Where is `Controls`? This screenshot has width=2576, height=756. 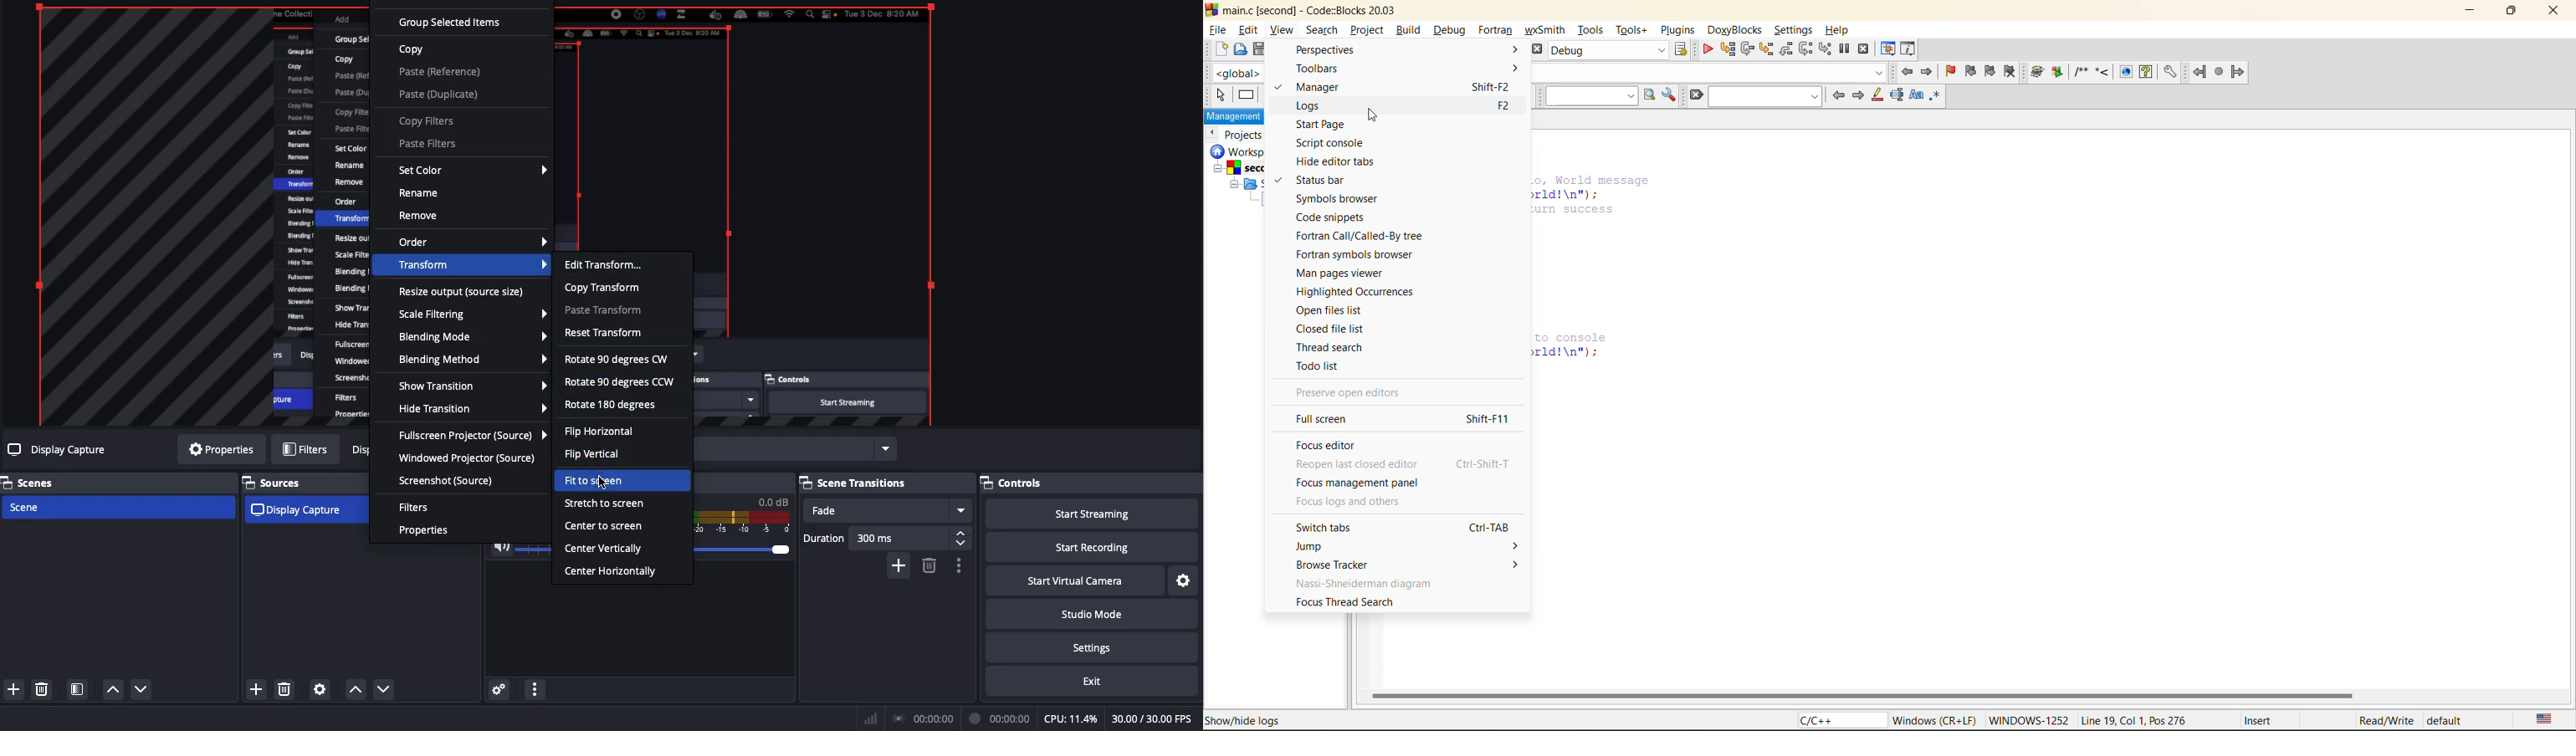 Controls is located at coordinates (1015, 480).